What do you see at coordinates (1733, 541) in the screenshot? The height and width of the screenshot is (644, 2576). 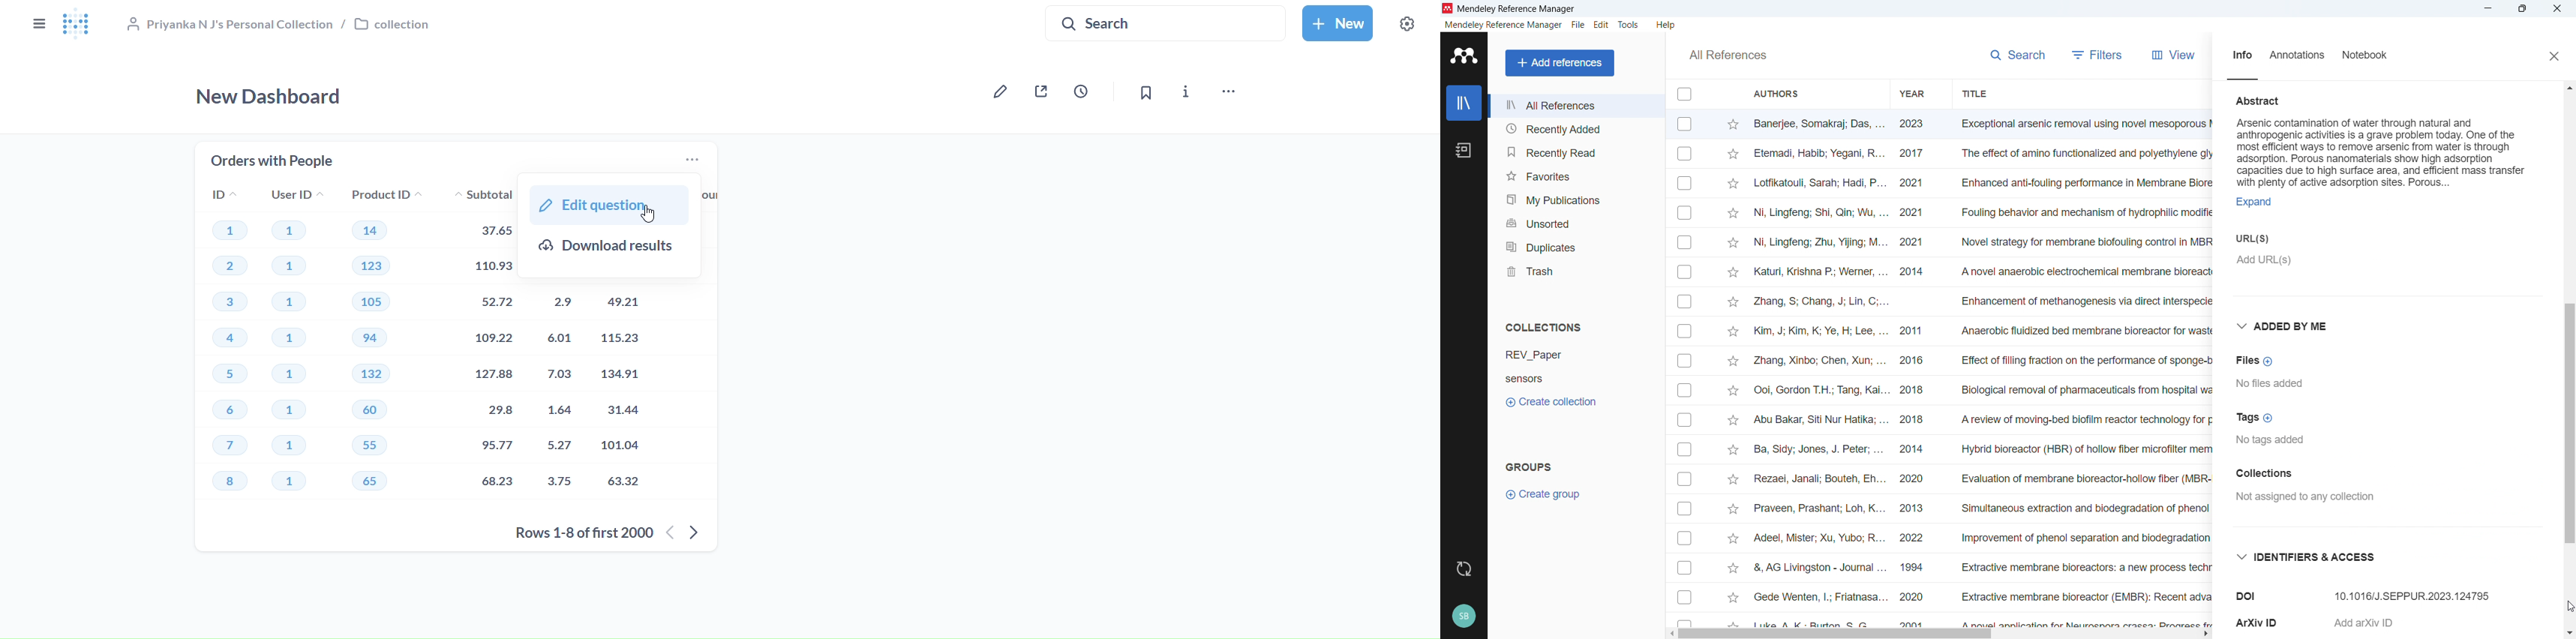 I see `click to starmark individuals entries` at bounding box center [1733, 541].